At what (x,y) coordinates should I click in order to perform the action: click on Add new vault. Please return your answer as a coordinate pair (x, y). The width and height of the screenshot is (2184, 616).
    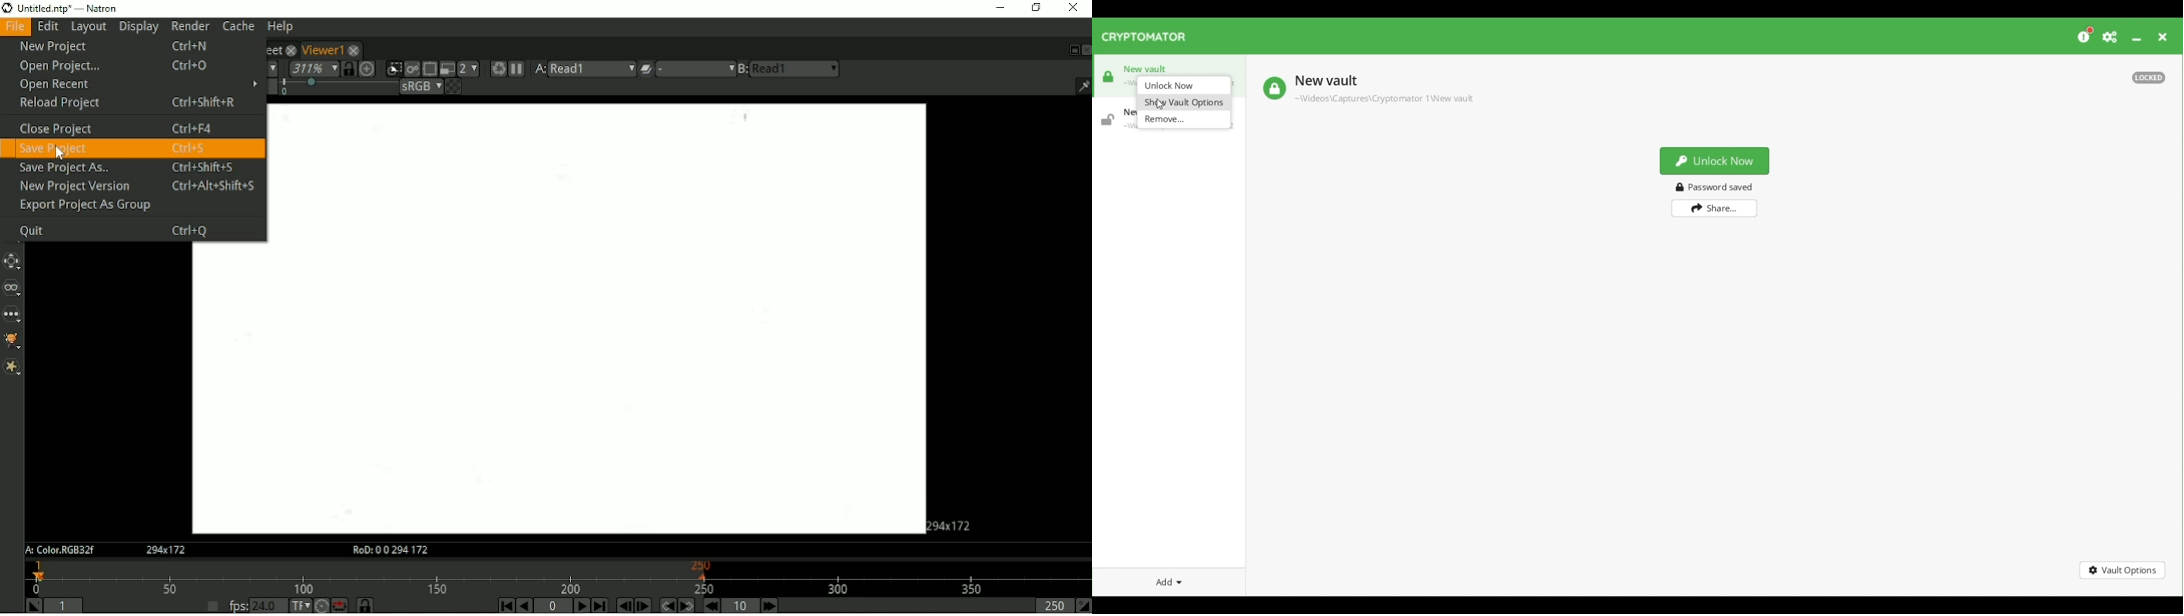
    Looking at the image, I should click on (1169, 583).